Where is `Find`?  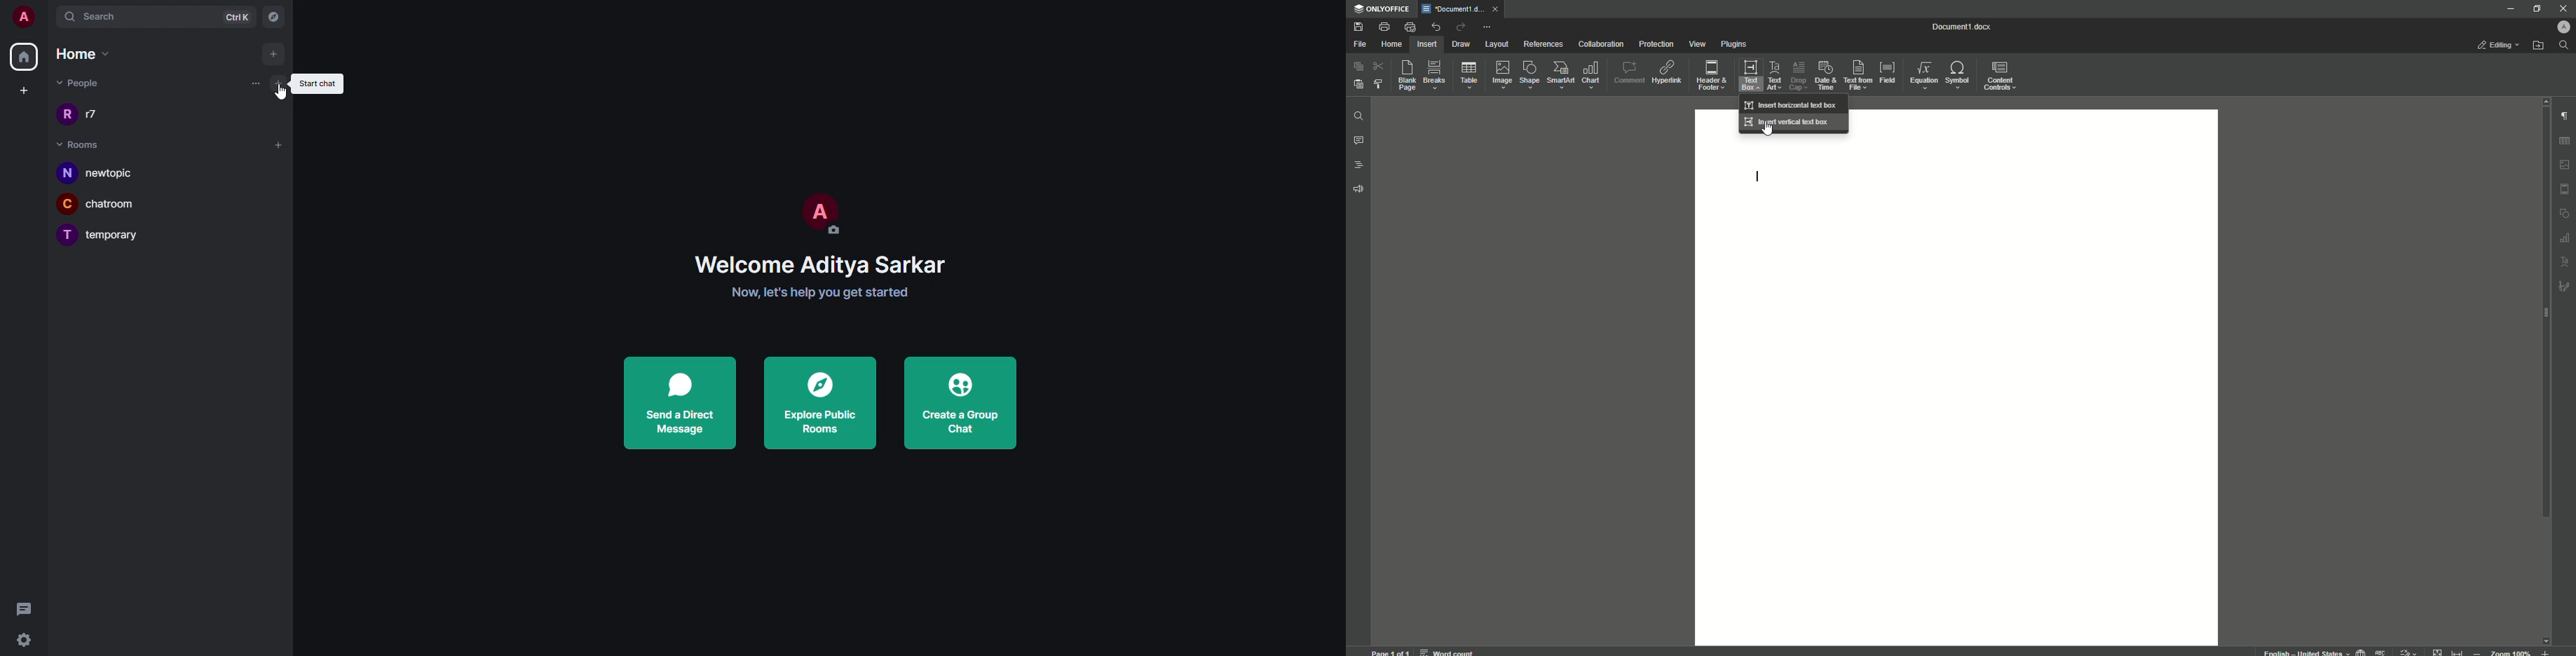 Find is located at coordinates (1358, 117).